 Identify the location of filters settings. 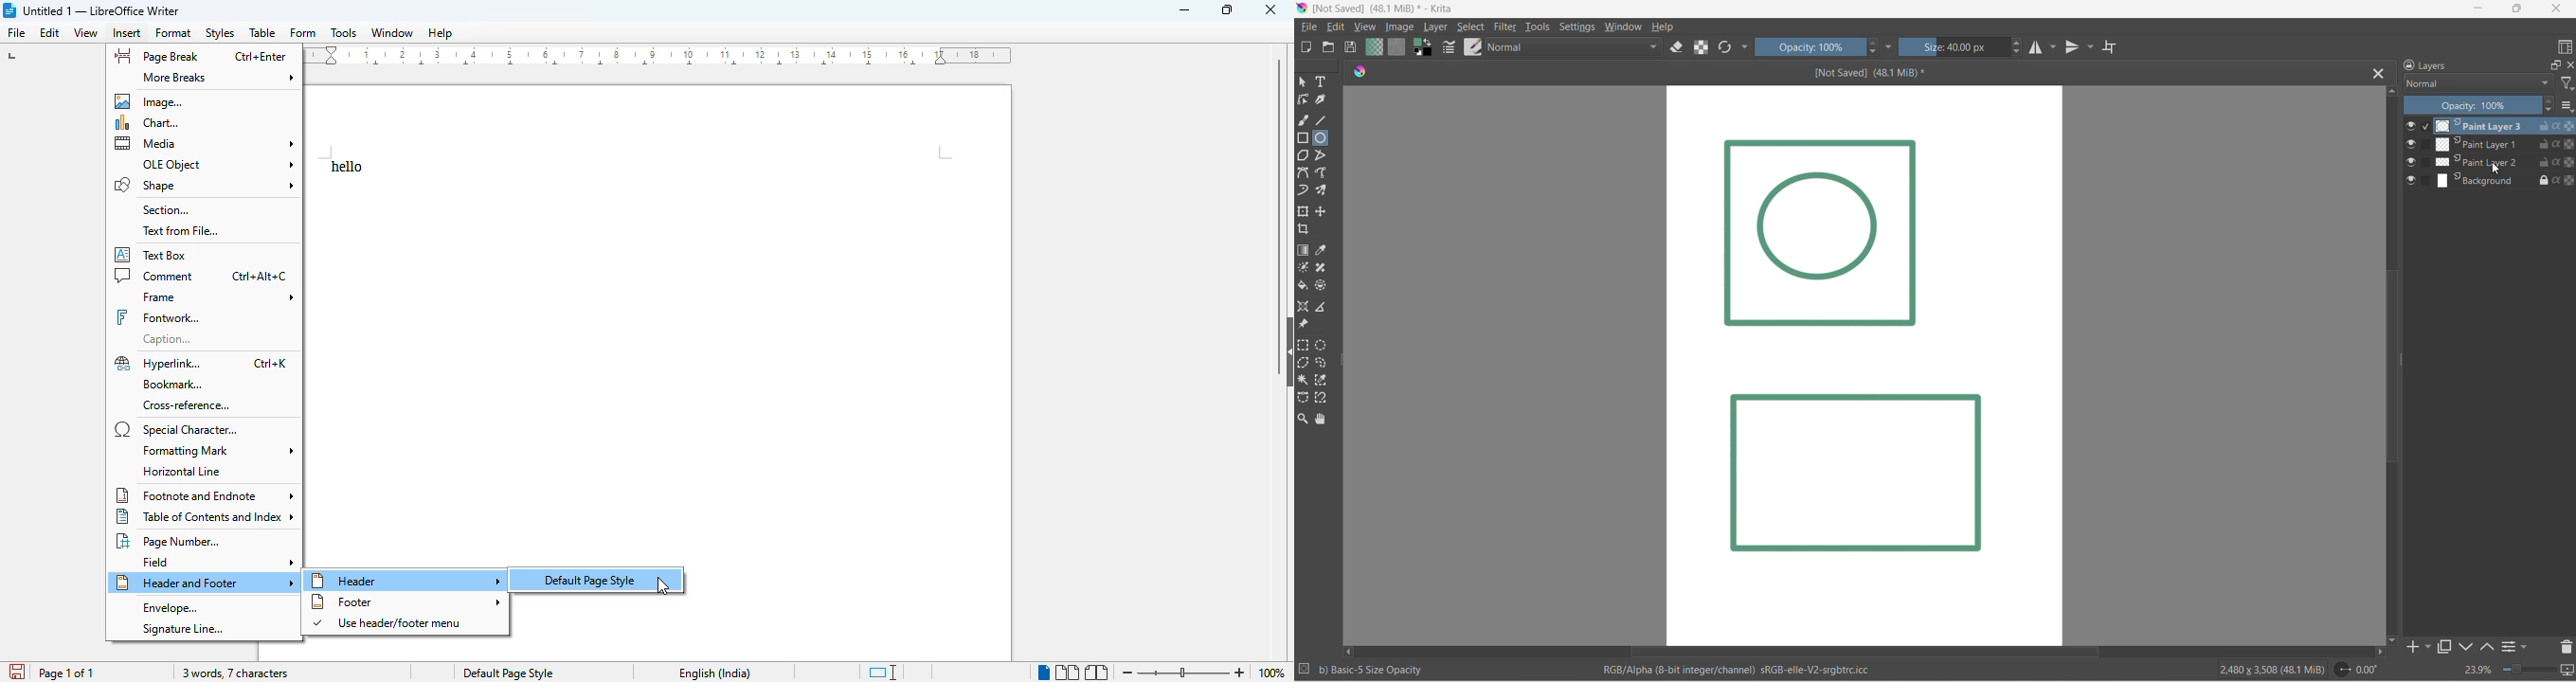
(2529, 645).